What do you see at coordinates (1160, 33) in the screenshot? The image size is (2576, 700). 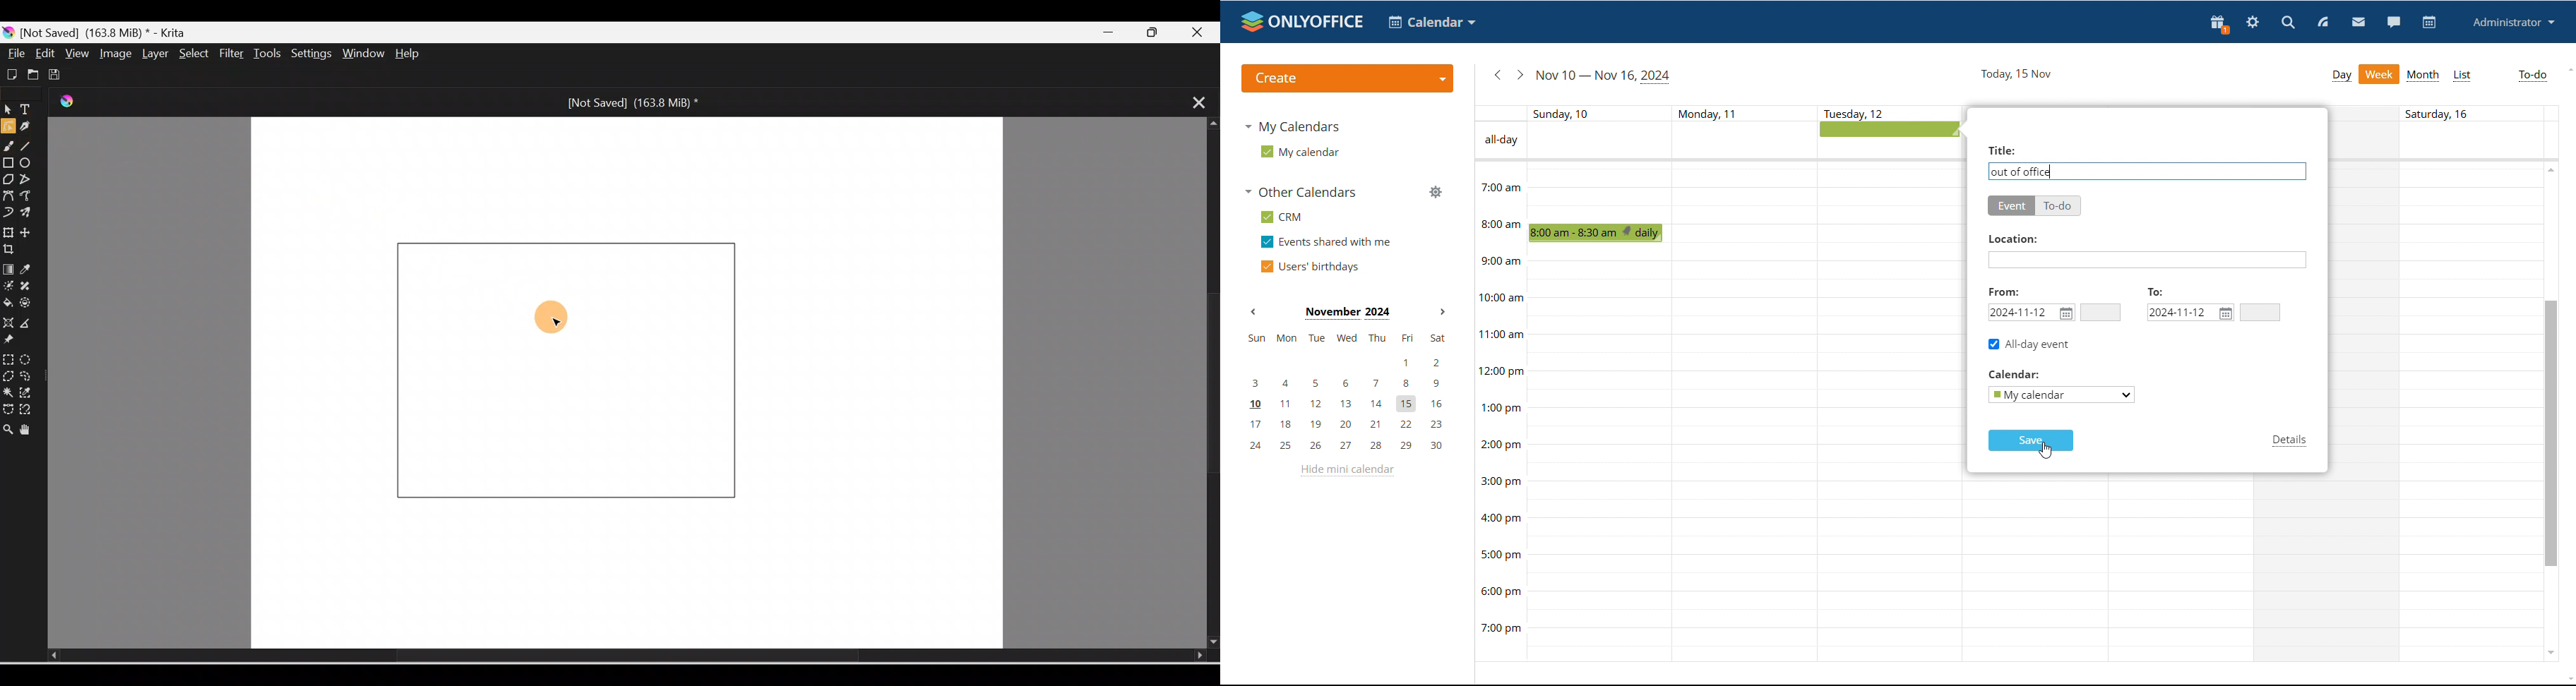 I see `Maximize` at bounding box center [1160, 33].